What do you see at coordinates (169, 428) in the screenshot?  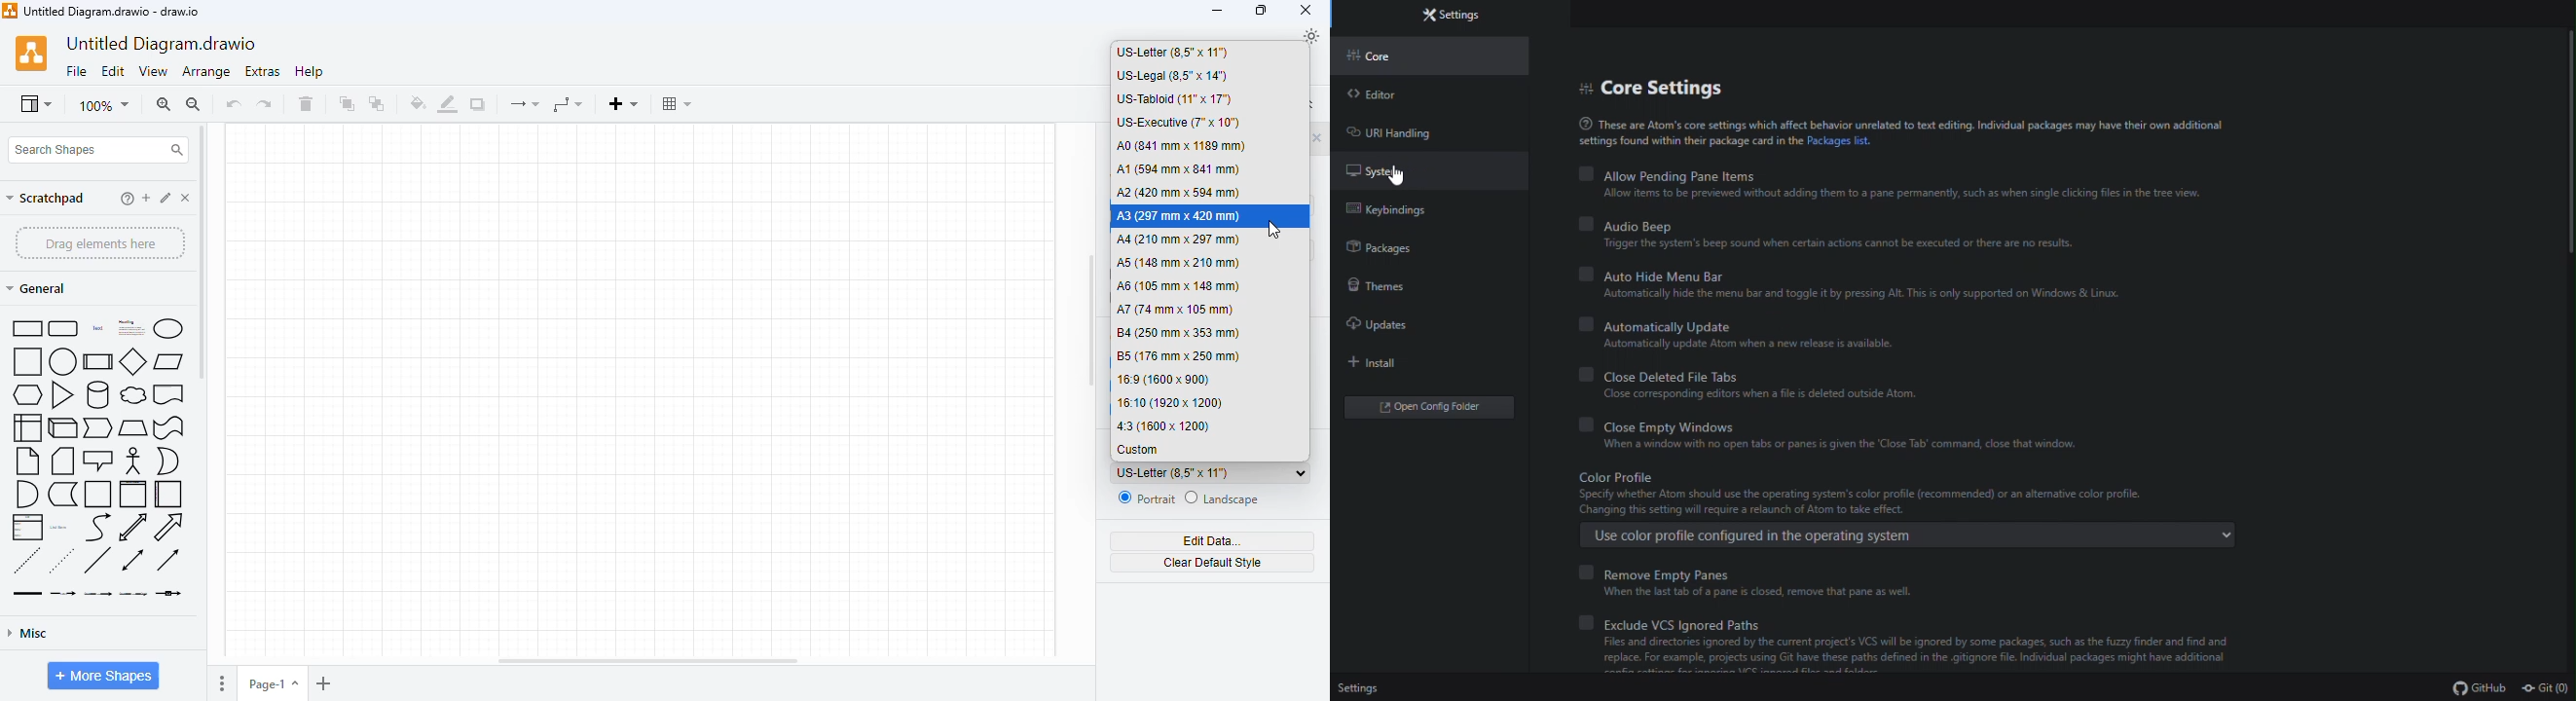 I see `tape` at bounding box center [169, 428].